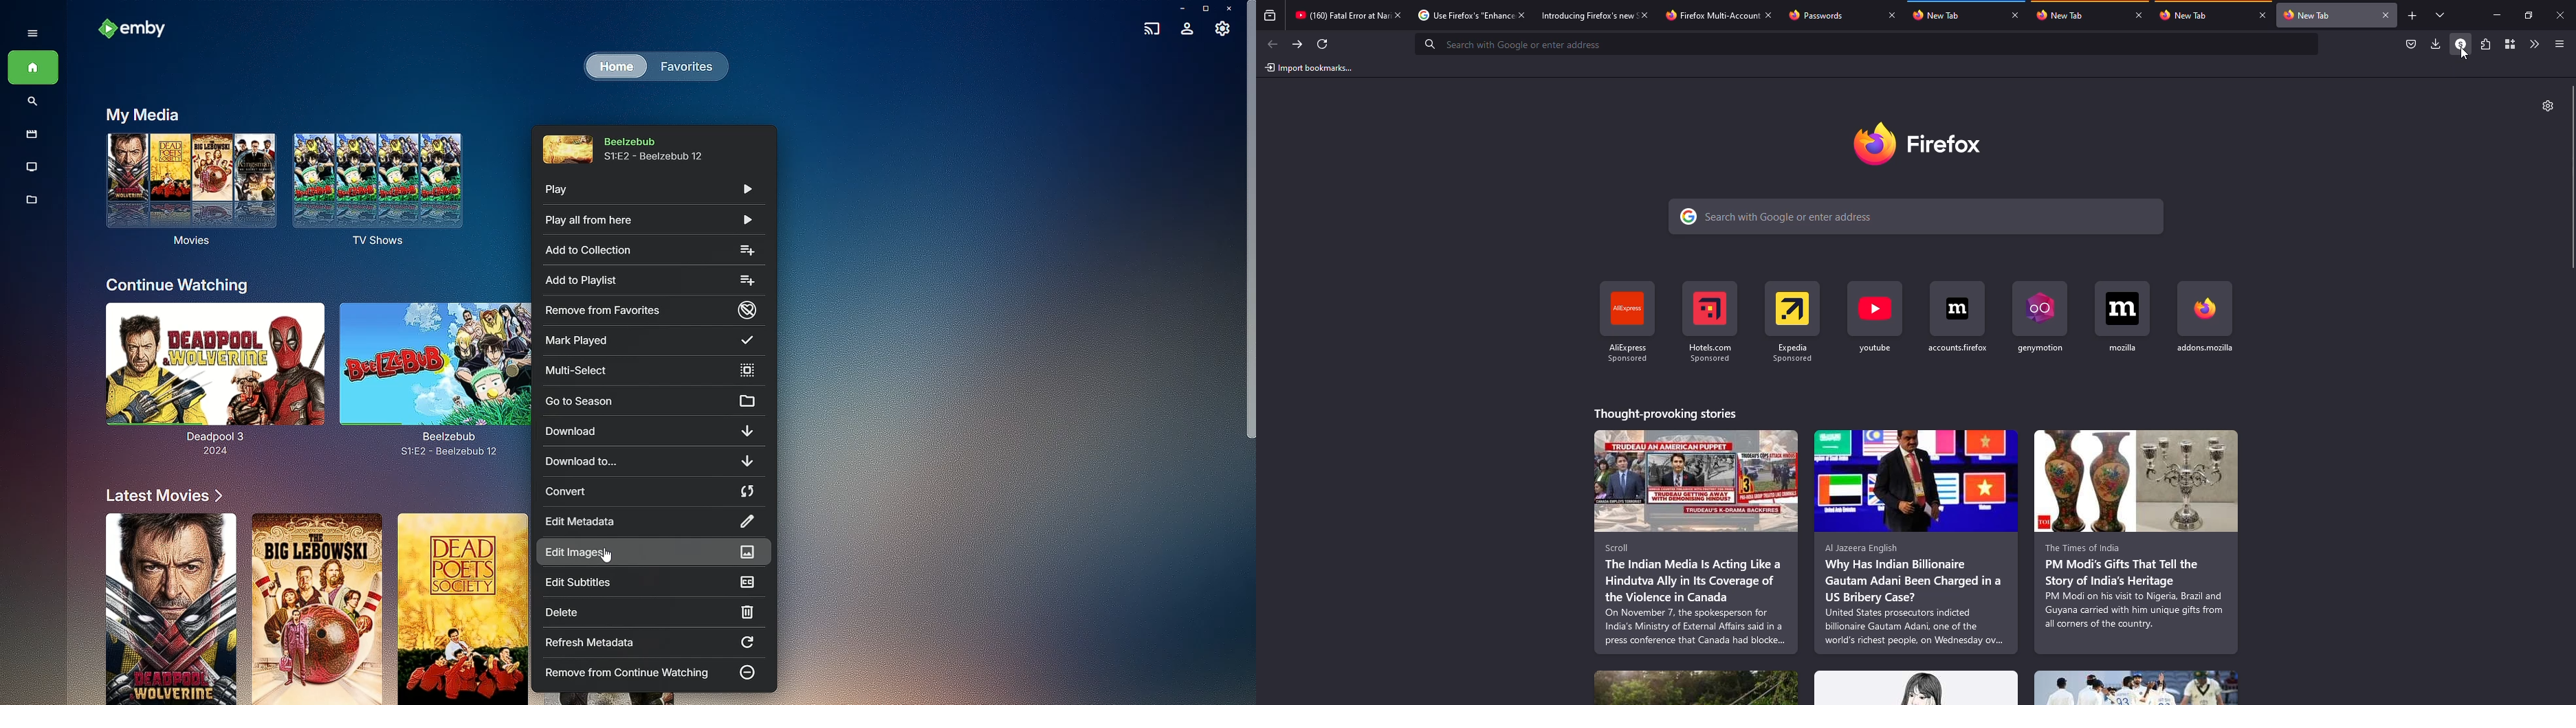  Describe the element at coordinates (1818, 16) in the screenshot. I see `tab` at that location.